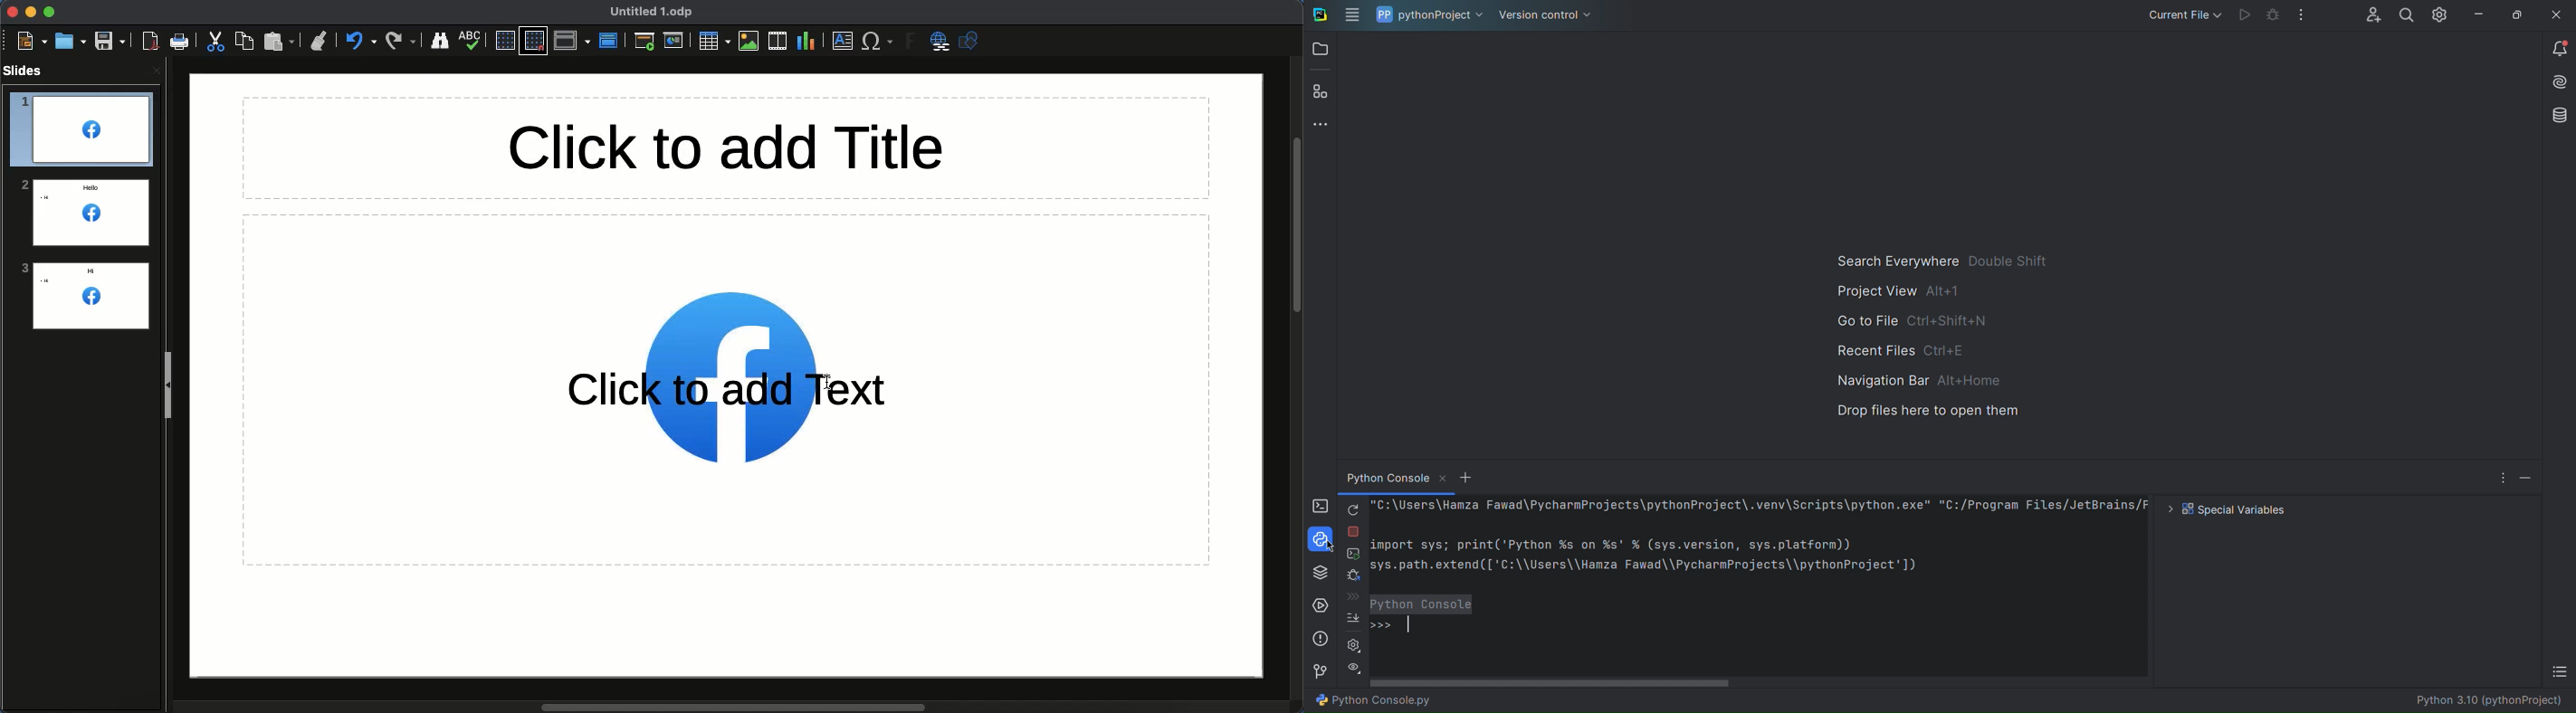 This screenshot has height=728, width=2576. I want to click on Python Packages, so click(1321, 573).